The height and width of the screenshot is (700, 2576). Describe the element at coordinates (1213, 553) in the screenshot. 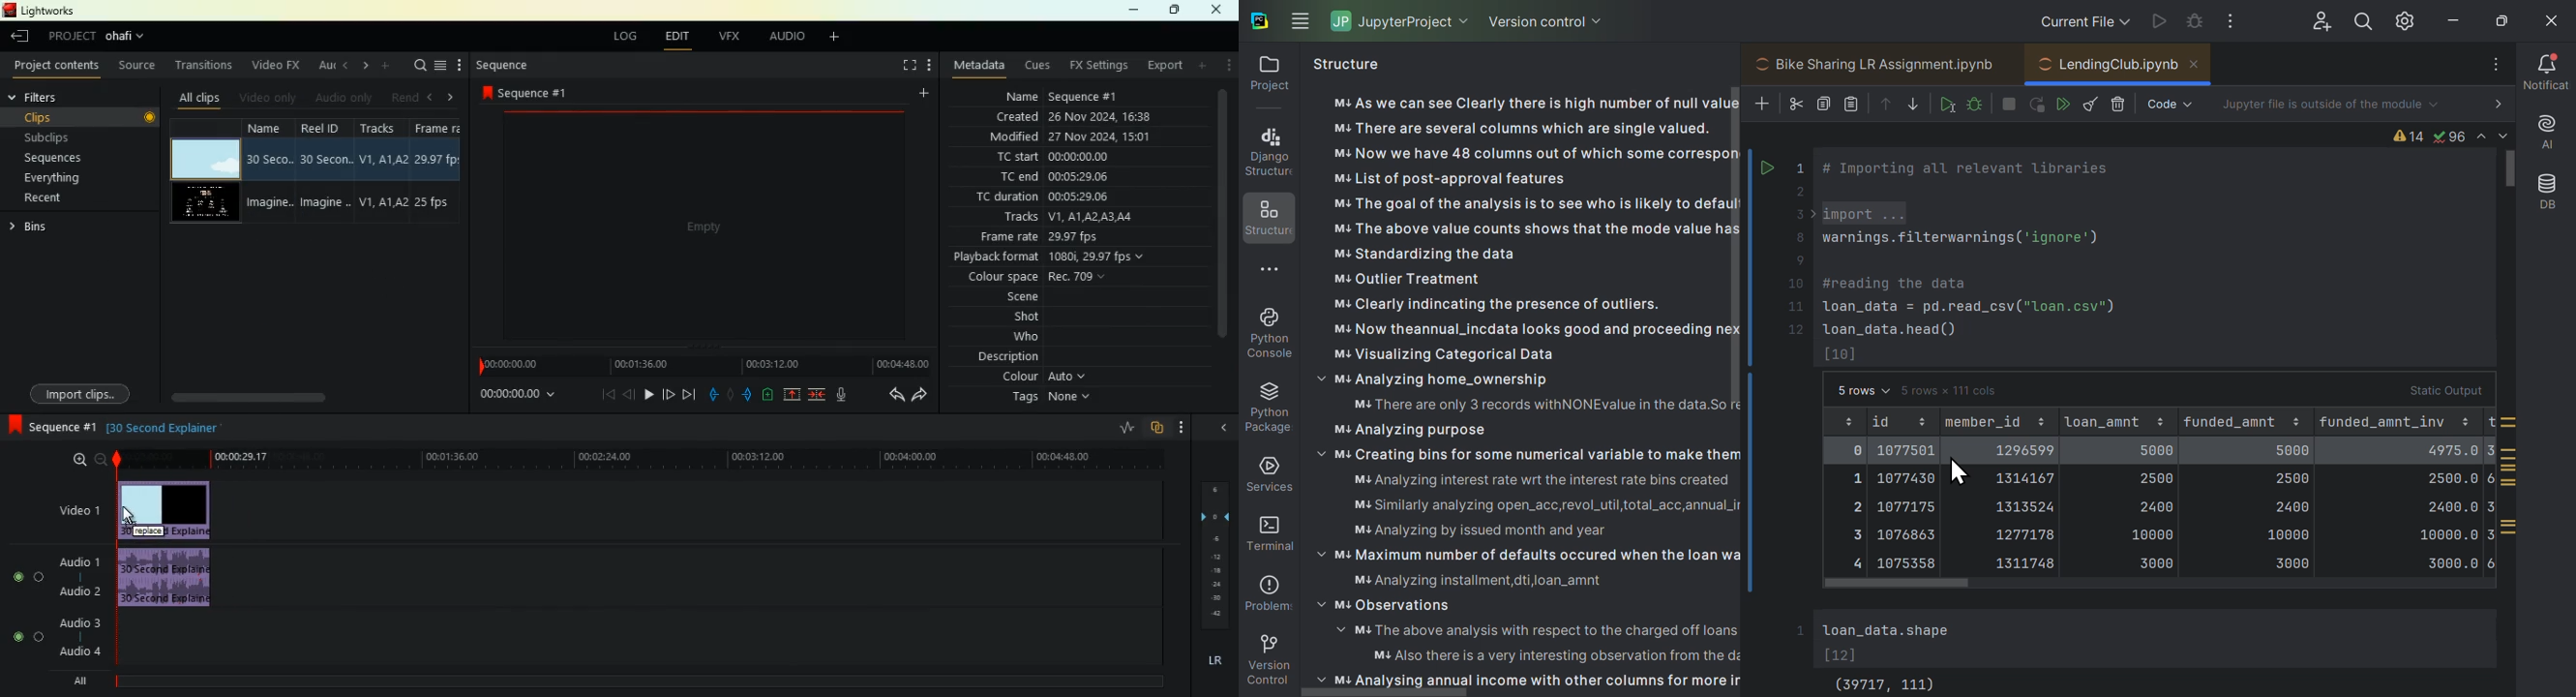

I see `layers` at that location.